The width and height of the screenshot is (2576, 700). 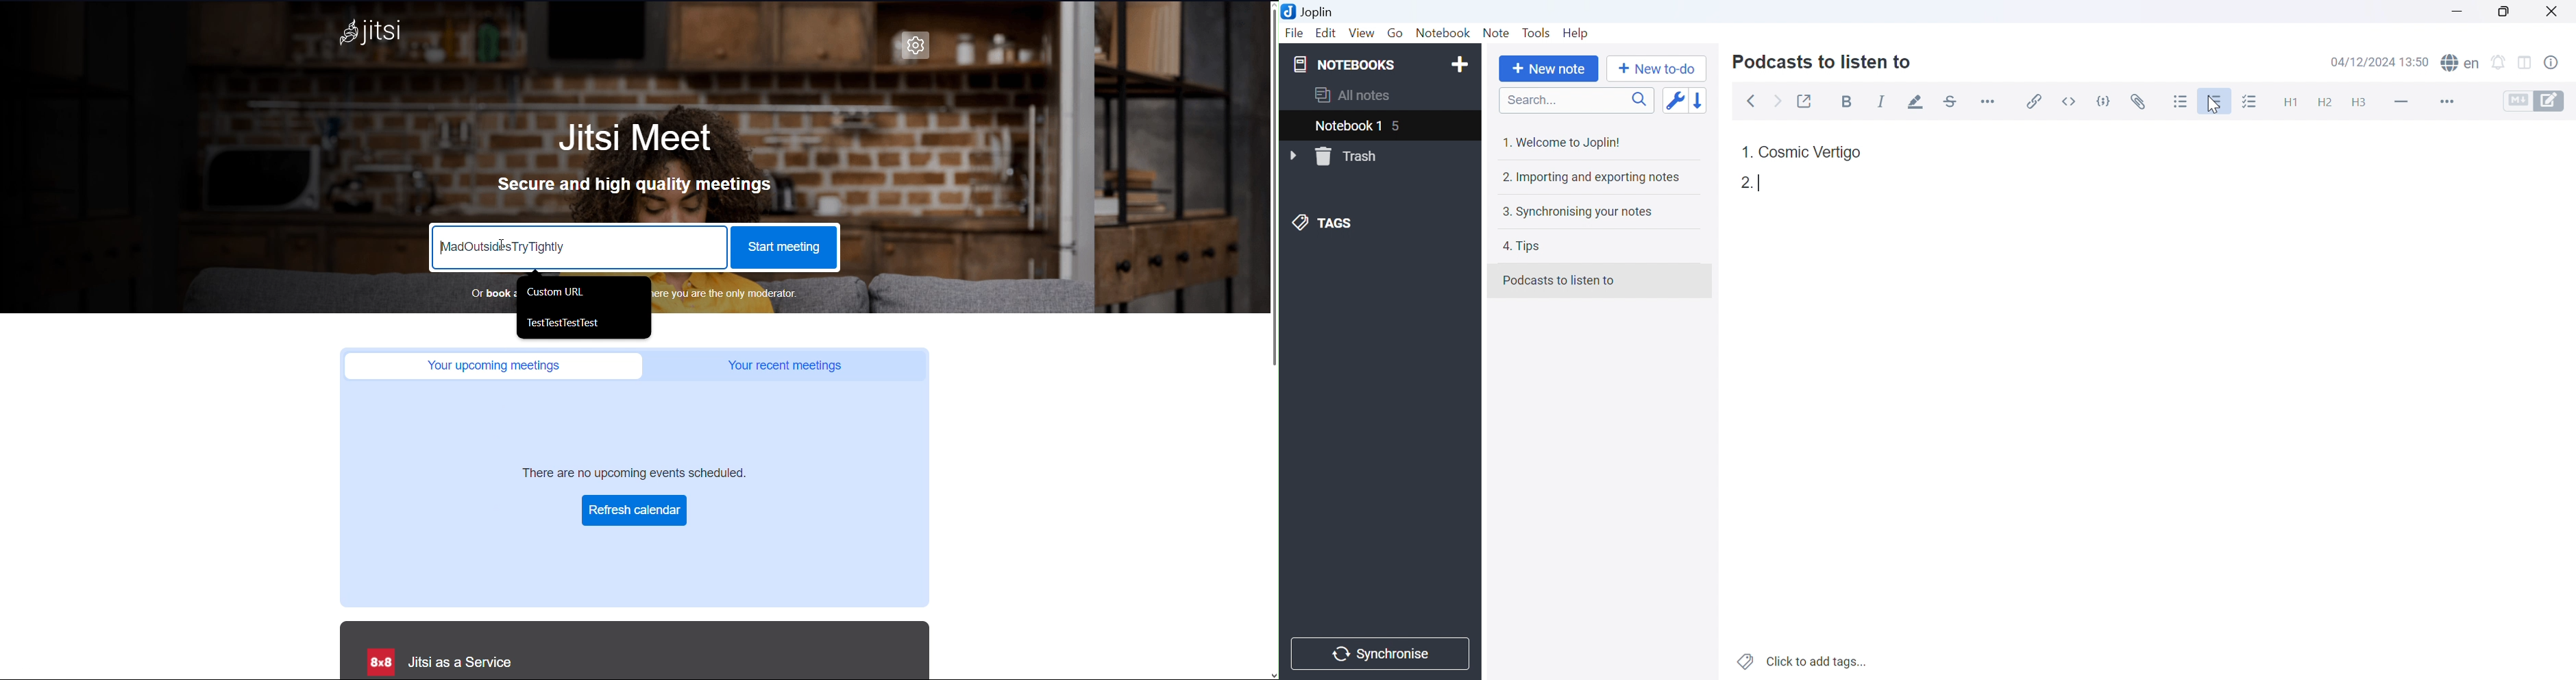 What do you see at coordinates (2035, 98) in the screenshot?
I see `Insert / edit code` at bounding box center [2035, 98].